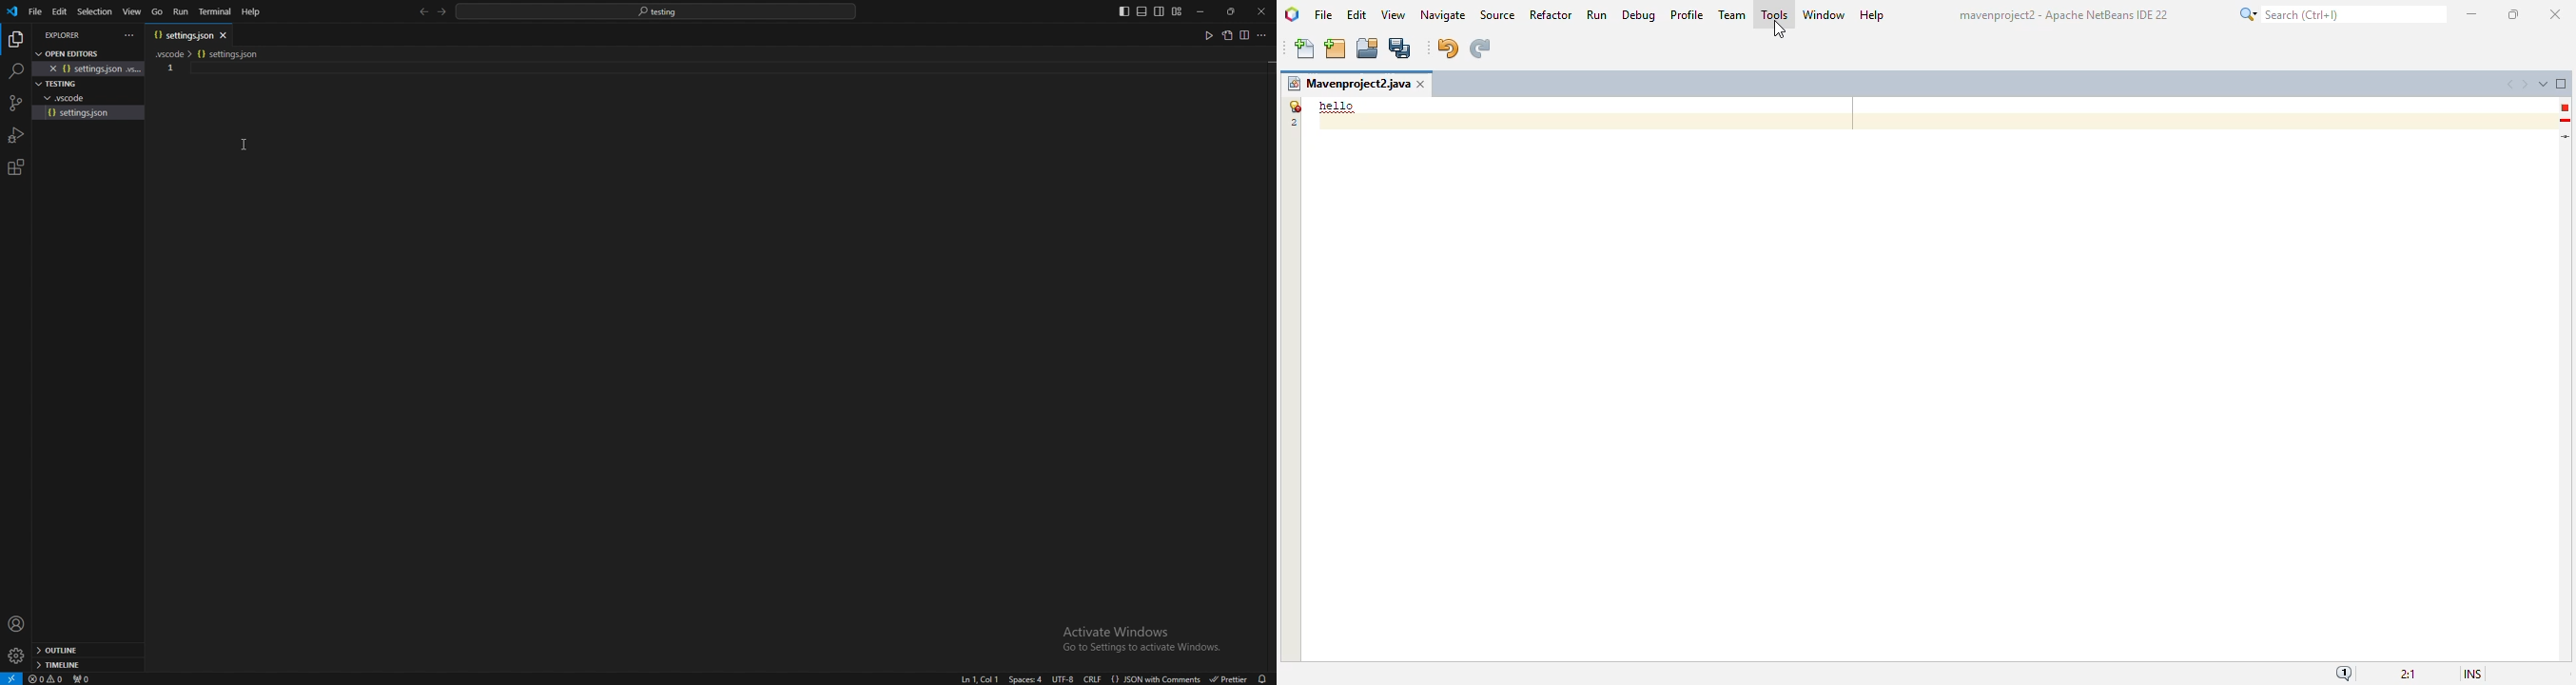 The image size is (2576, 700). Describe the element at coordinates (34, 12) in the screenshot. I see `file` at that location.